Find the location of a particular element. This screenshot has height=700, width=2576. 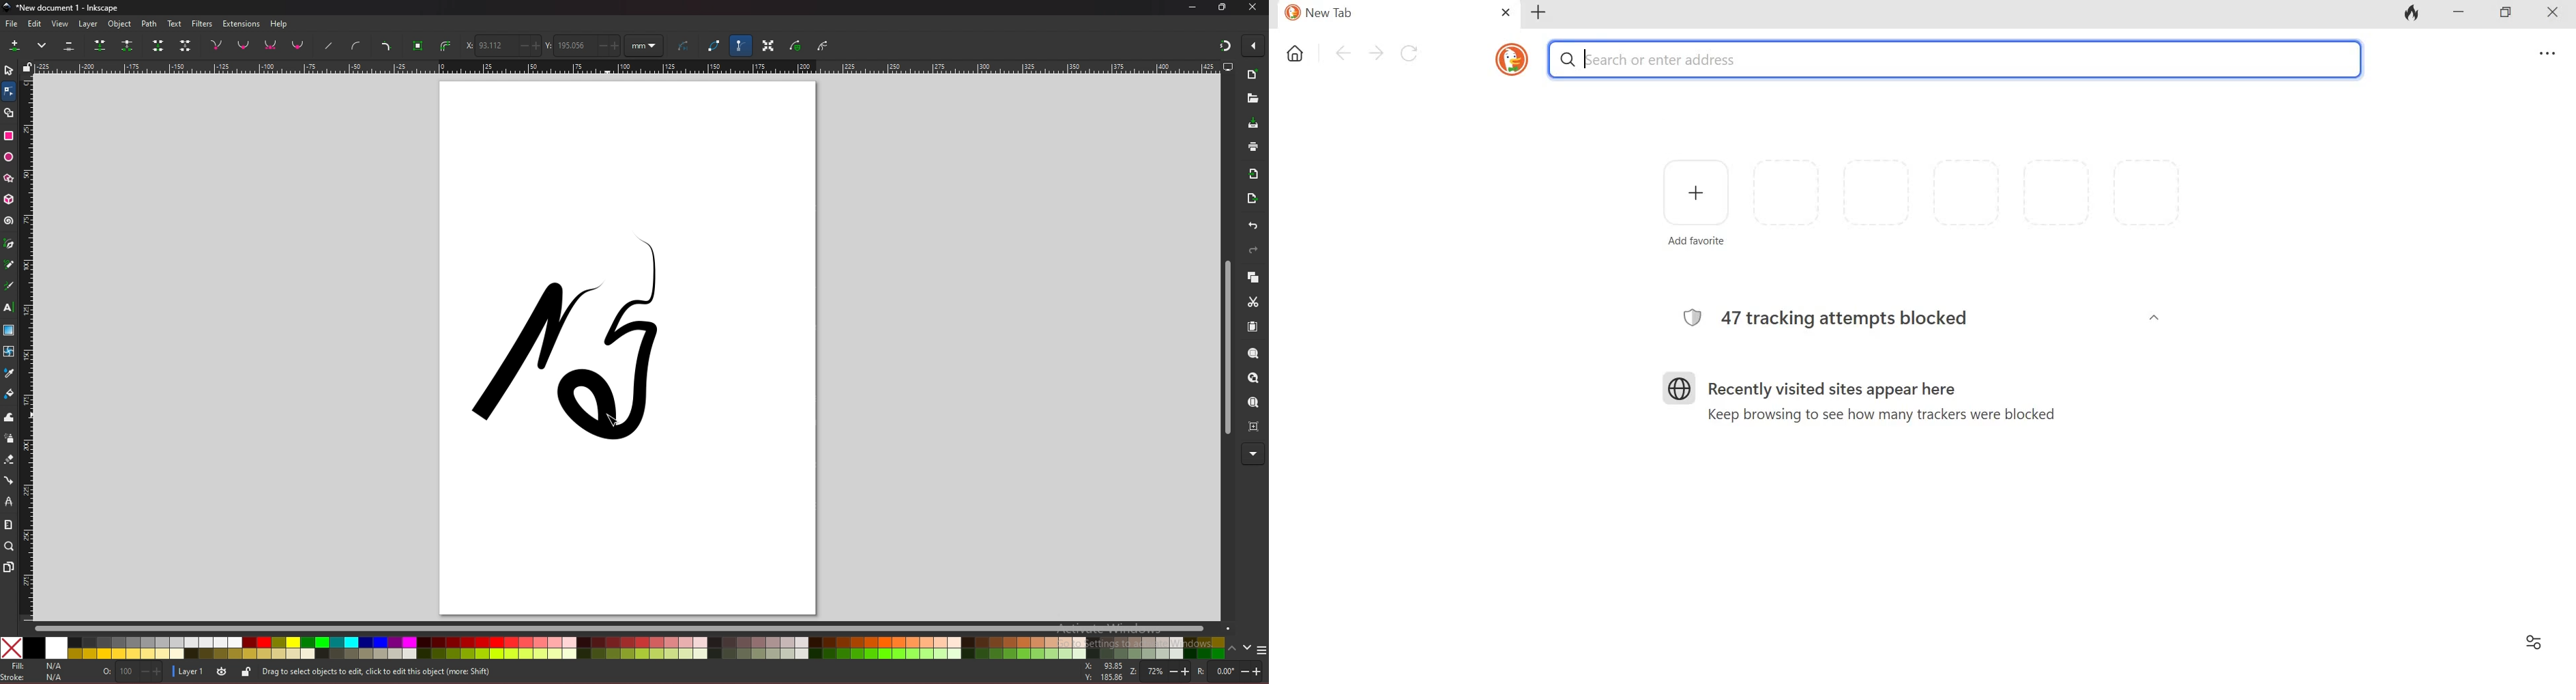

add node is located at coordinates (17, 44).